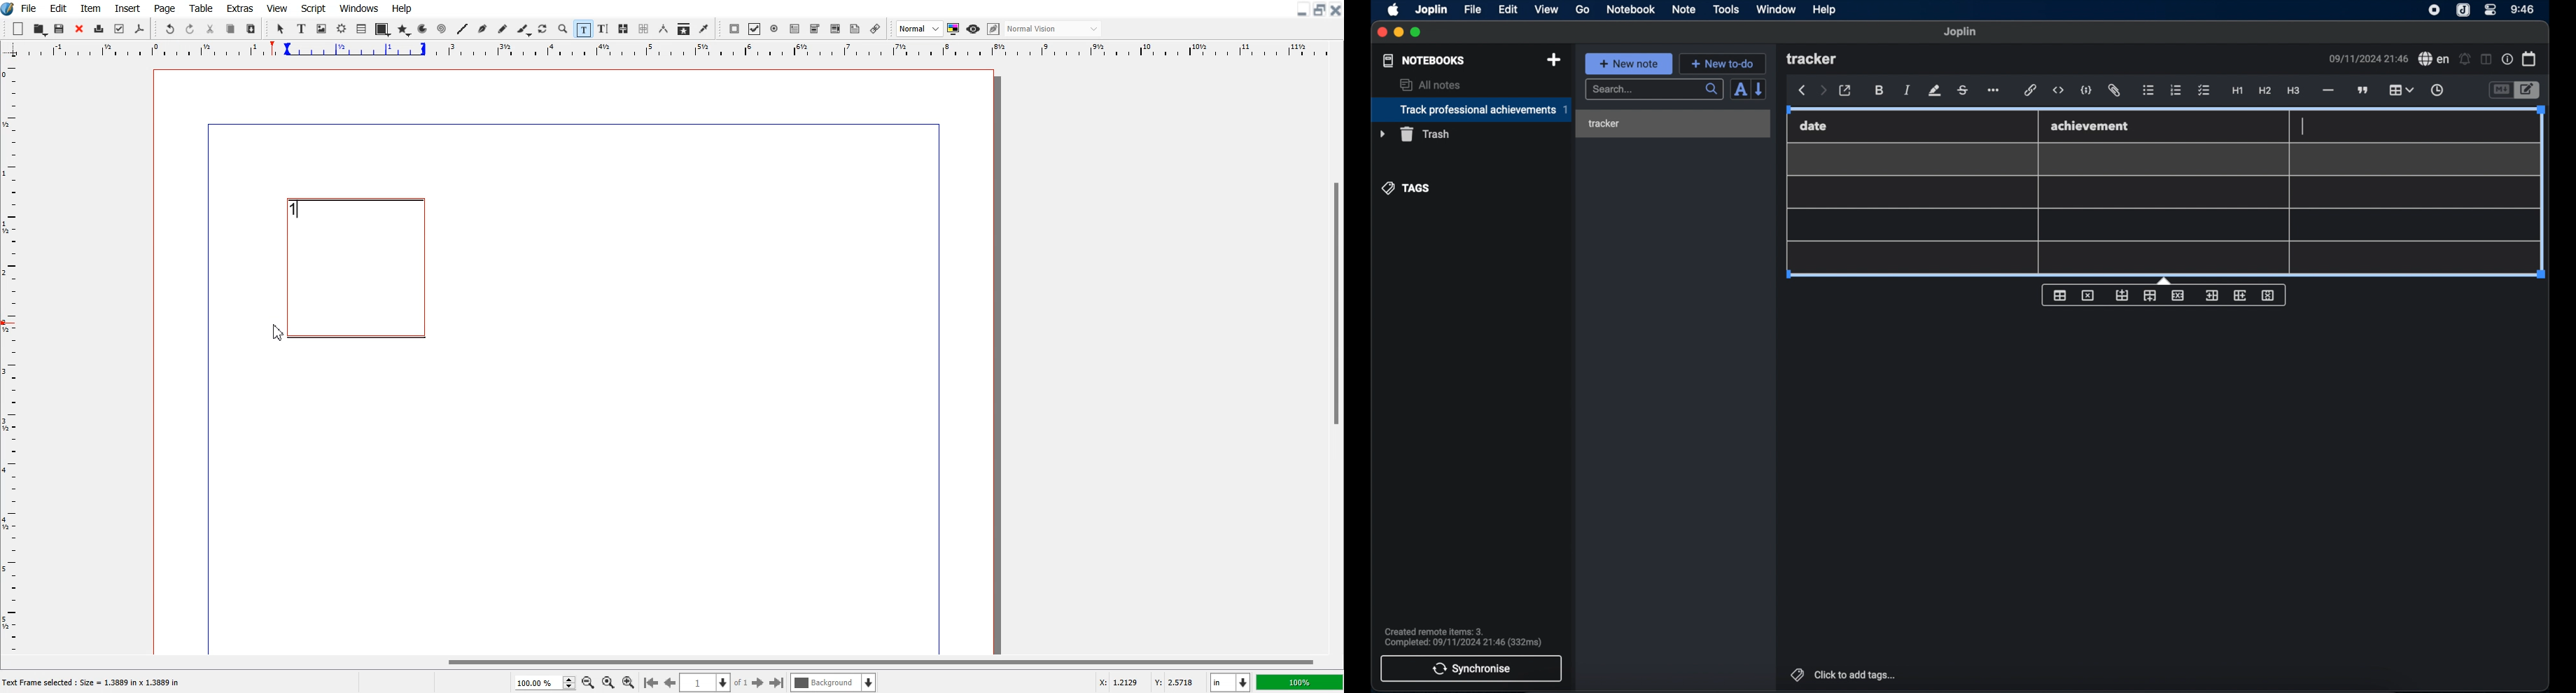  I want to click on table properties, so click(2059, 296).